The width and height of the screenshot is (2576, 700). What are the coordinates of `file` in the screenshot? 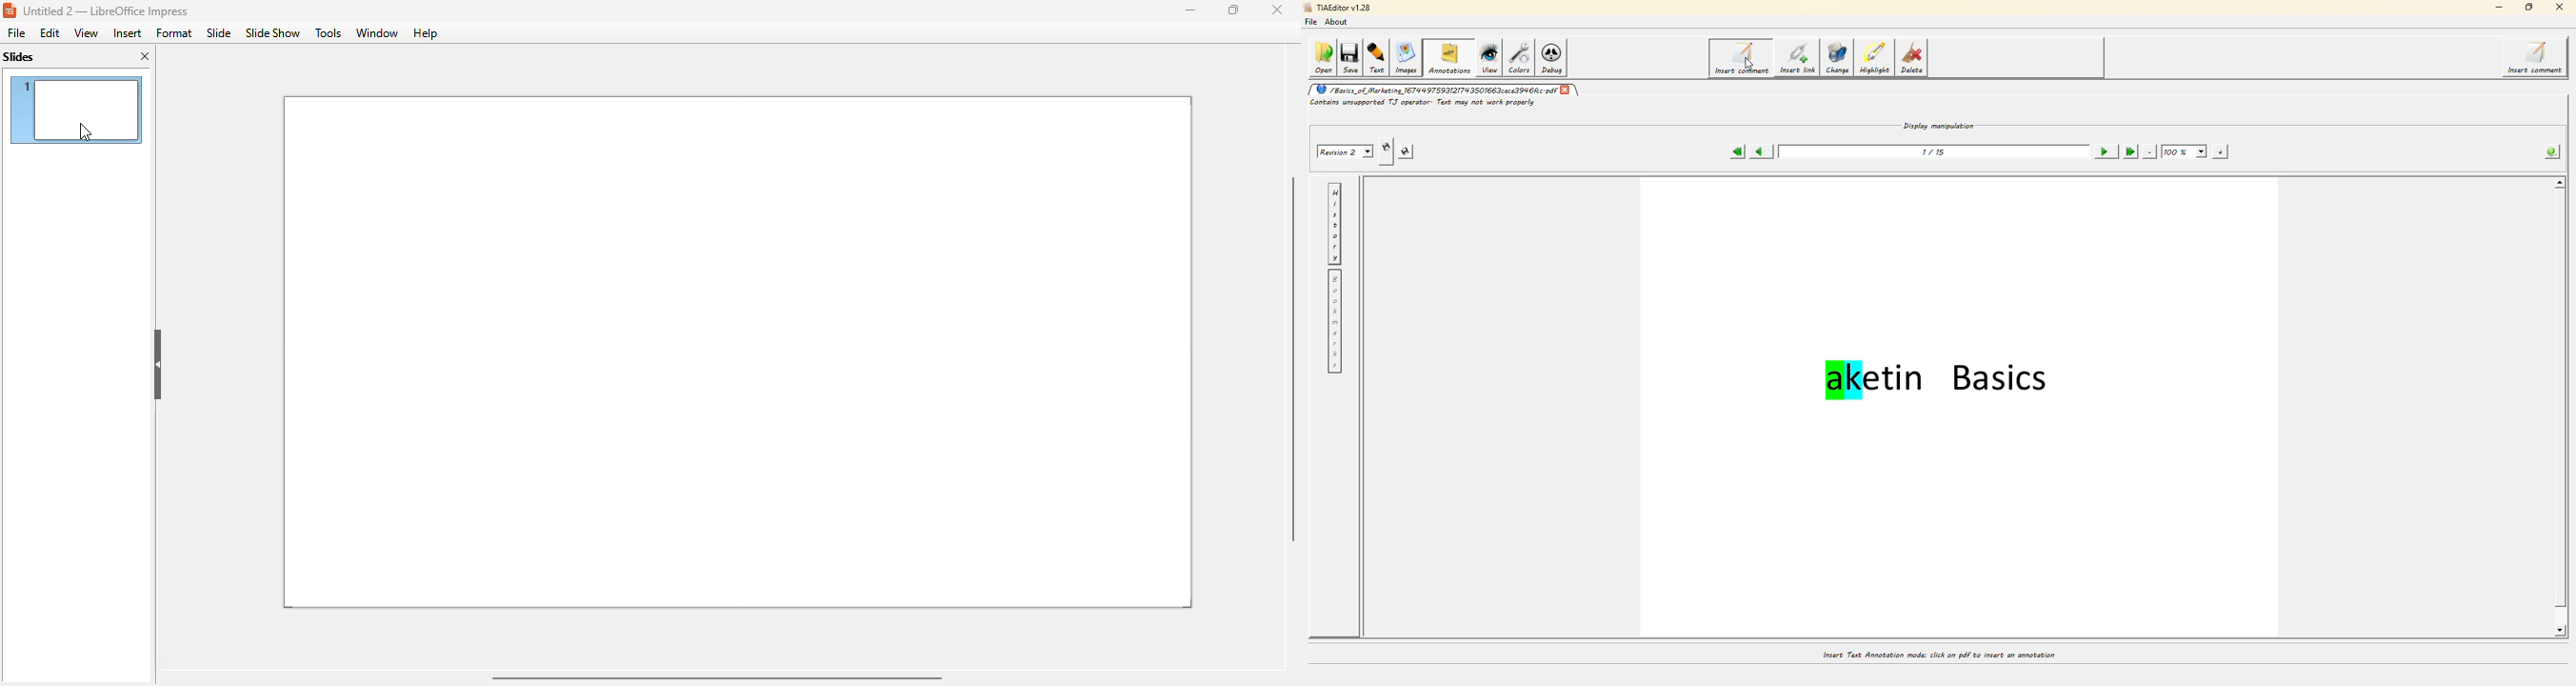 It's located at (15, 32).